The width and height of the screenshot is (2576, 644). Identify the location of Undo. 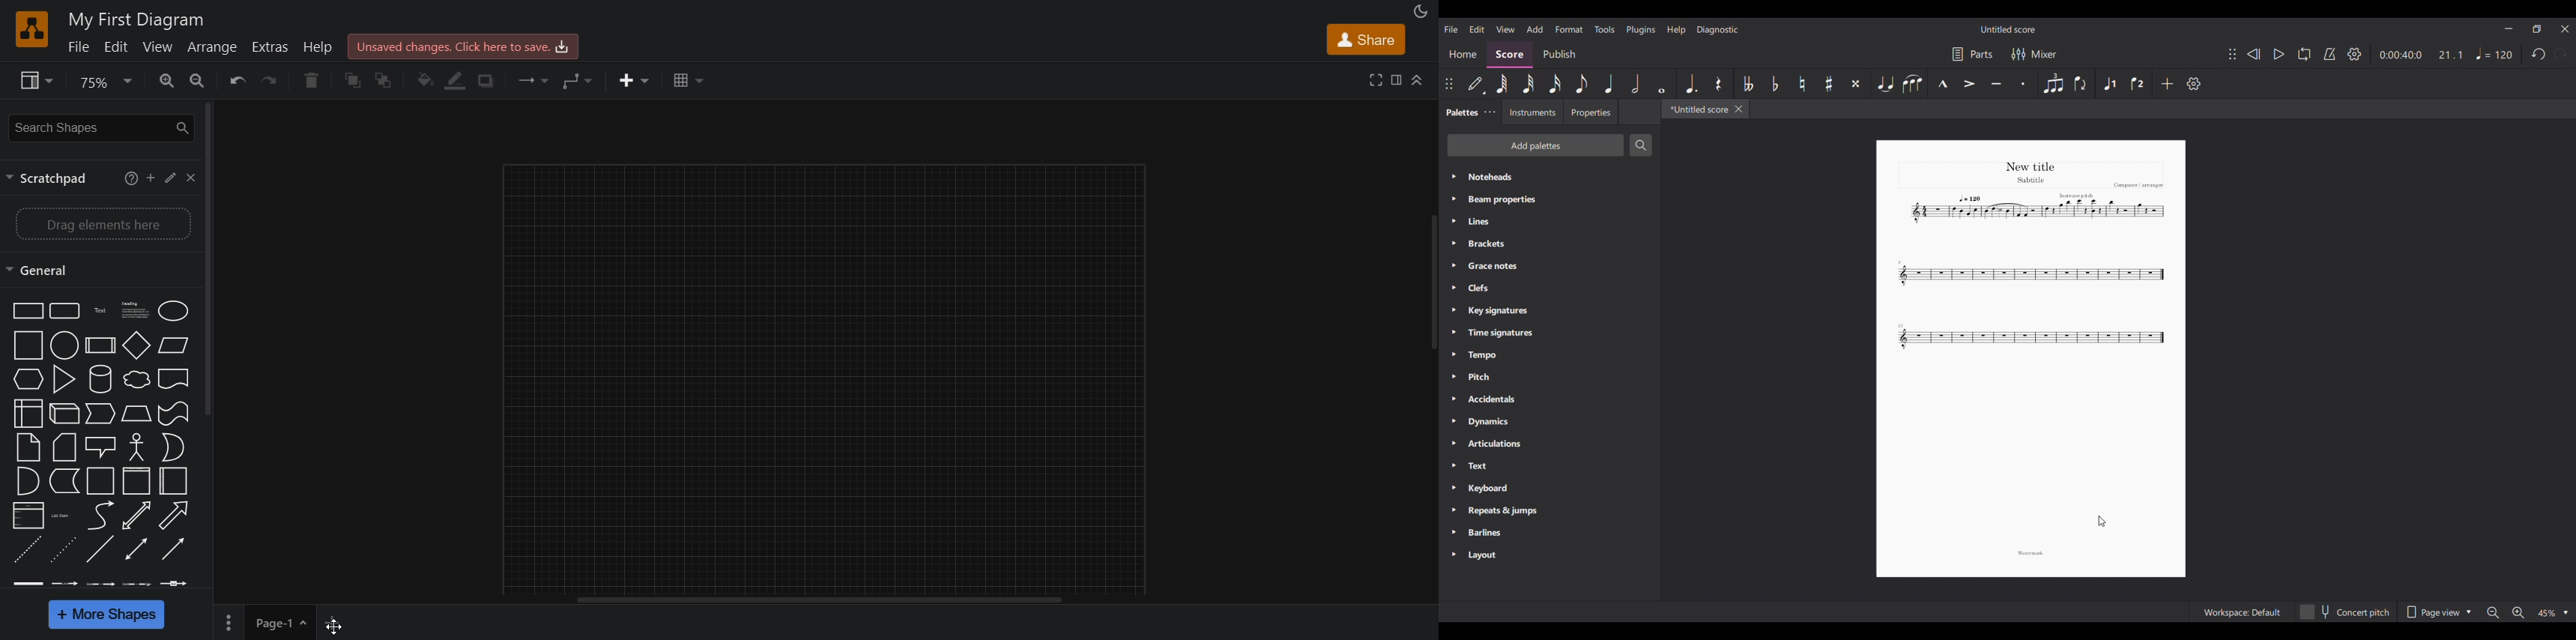
(2538, 54).